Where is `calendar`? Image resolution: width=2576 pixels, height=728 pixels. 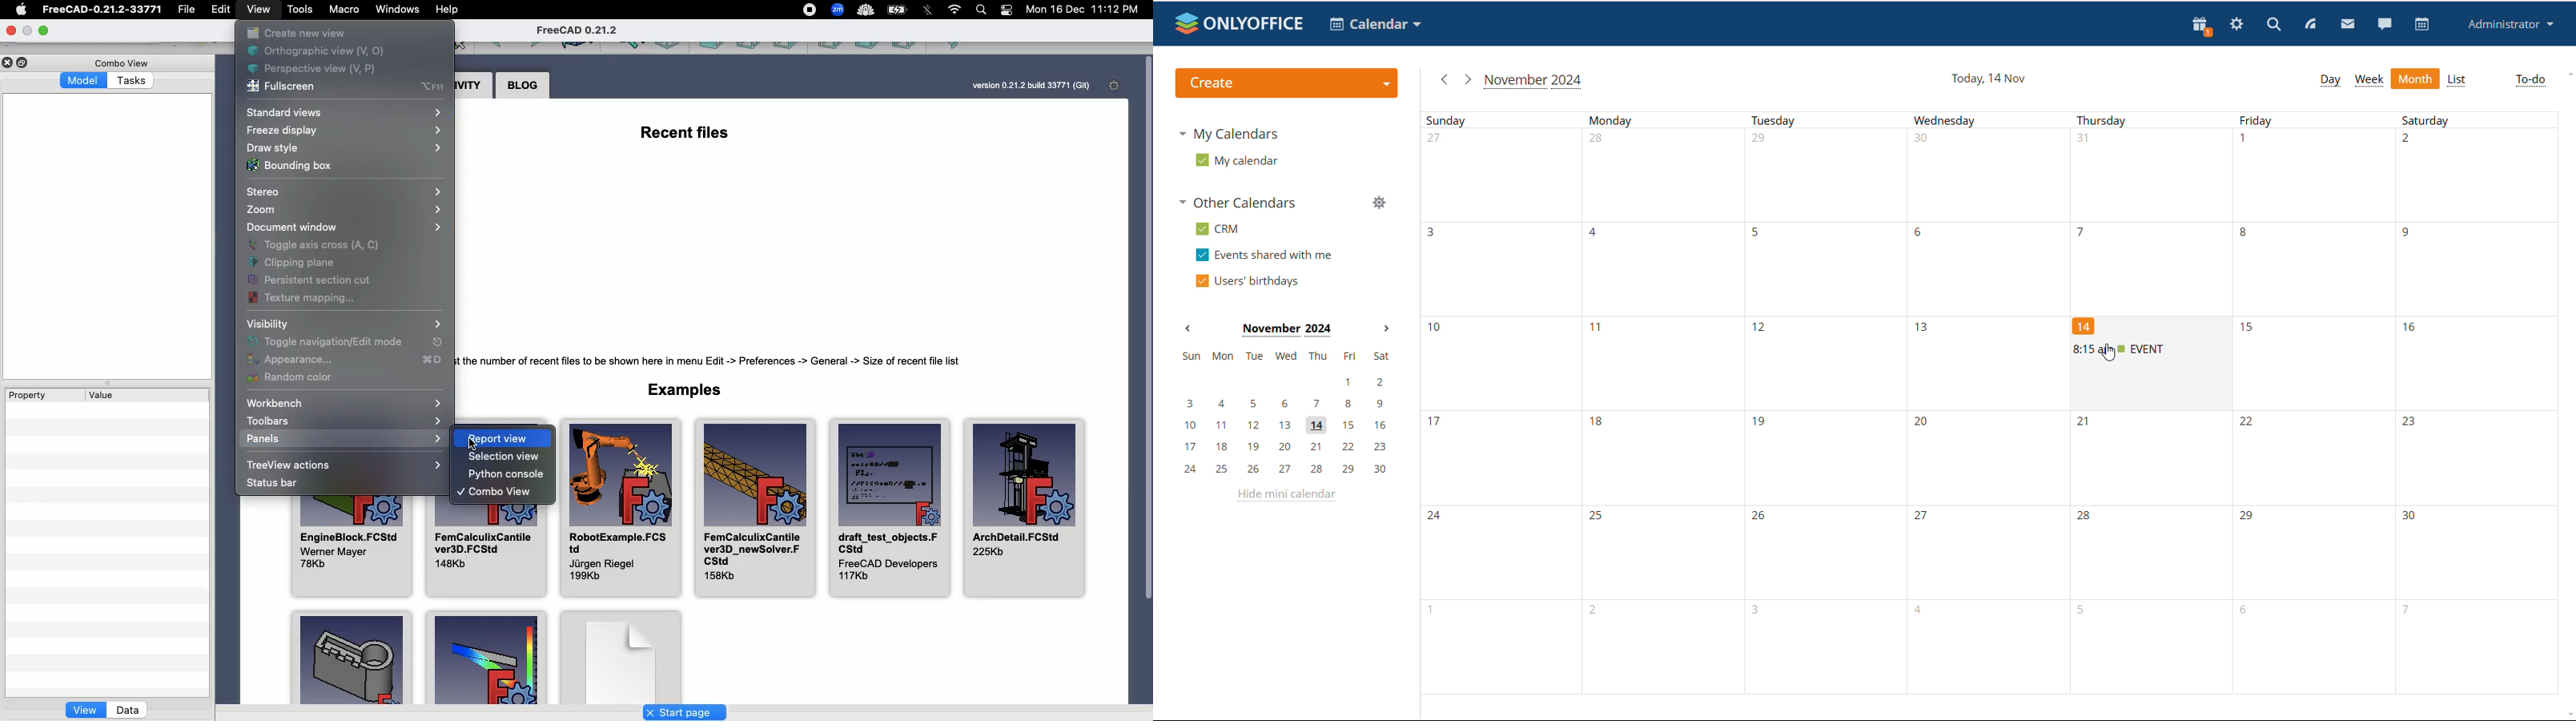 calendar is located at coordinates (2423, 24).